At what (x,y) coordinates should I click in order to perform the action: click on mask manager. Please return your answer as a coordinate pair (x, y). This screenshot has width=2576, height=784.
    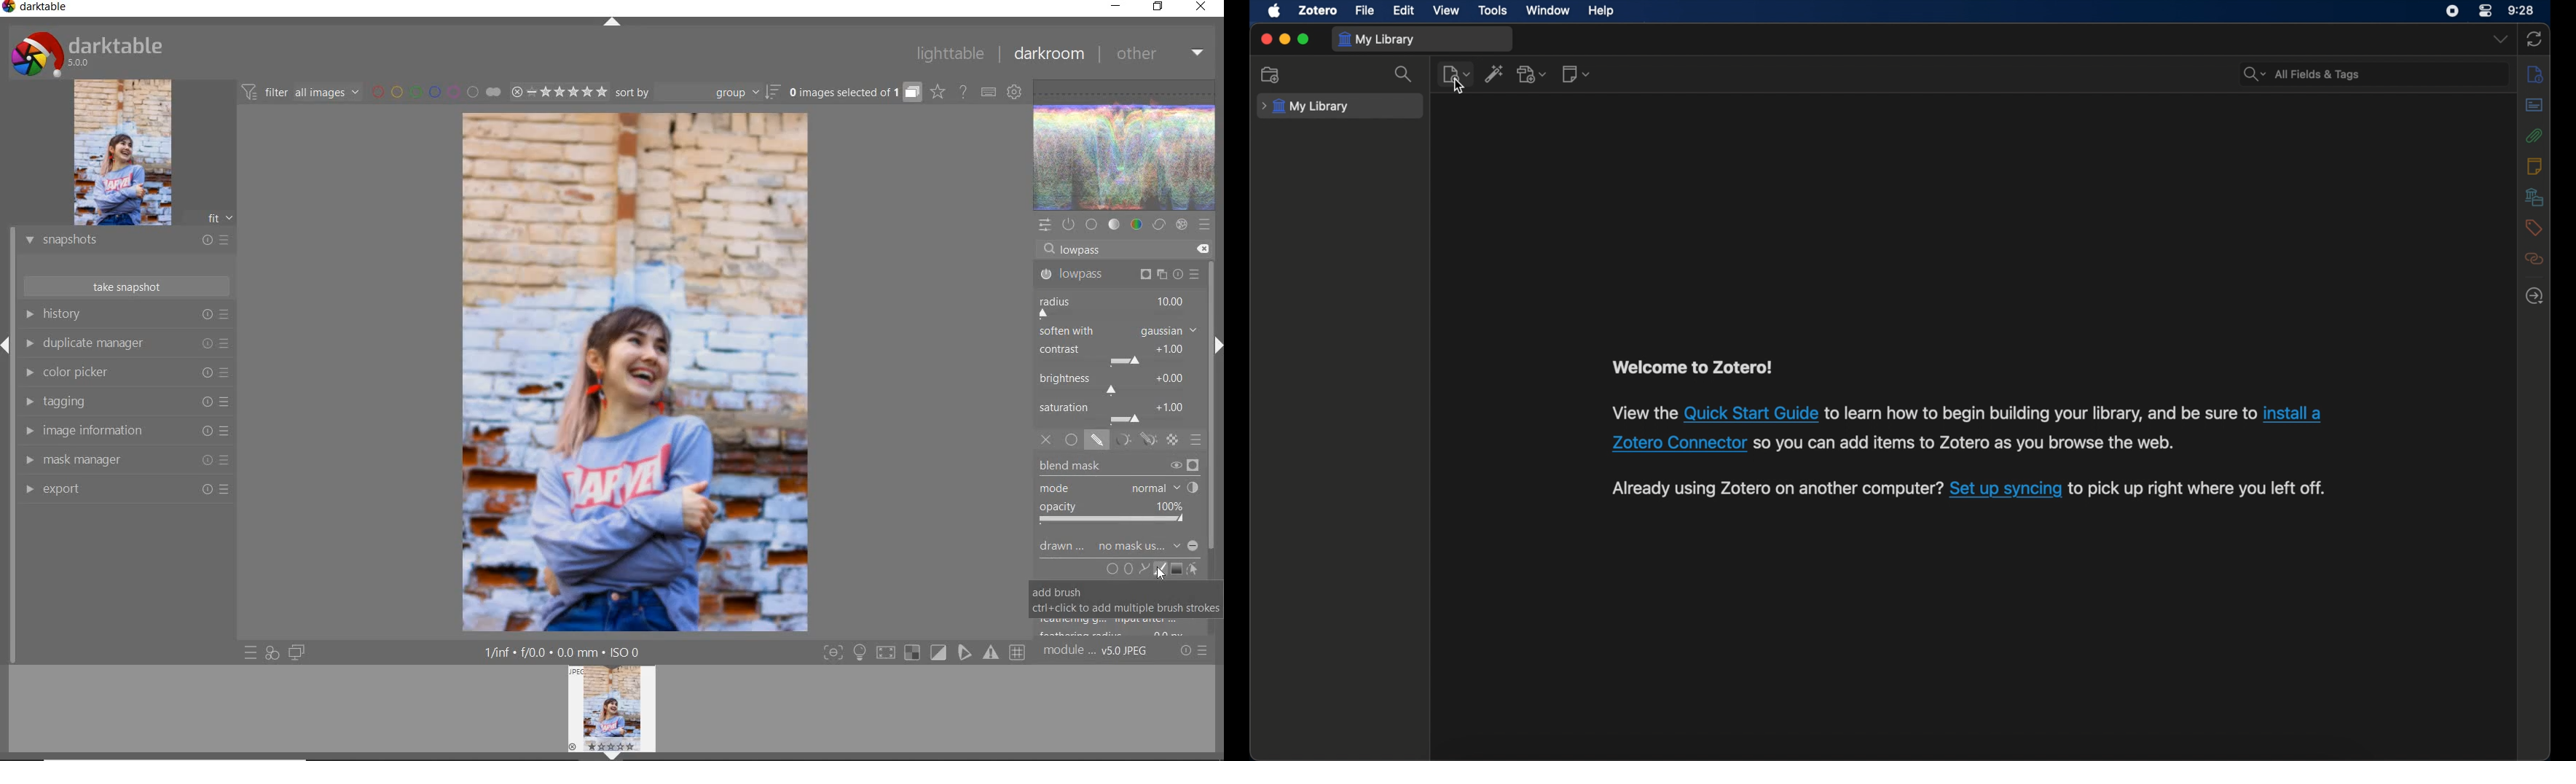
    Looking at the image, I should click on (125, 461).